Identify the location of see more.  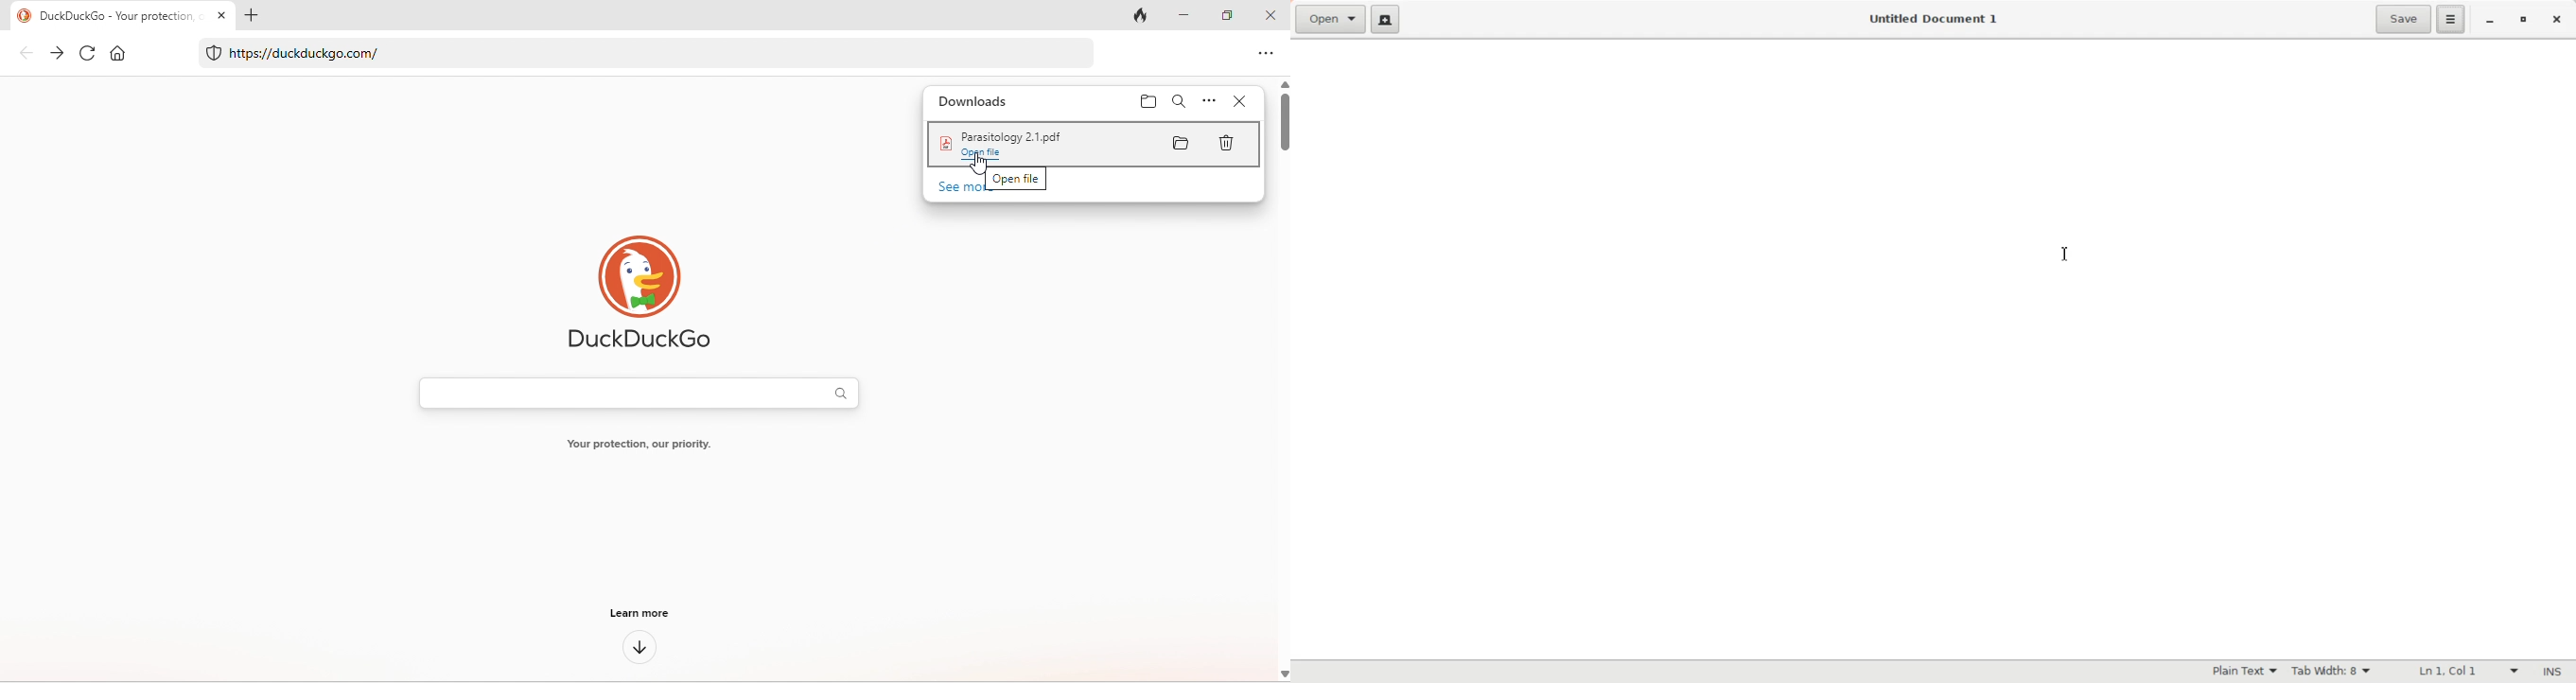
(957, 185).